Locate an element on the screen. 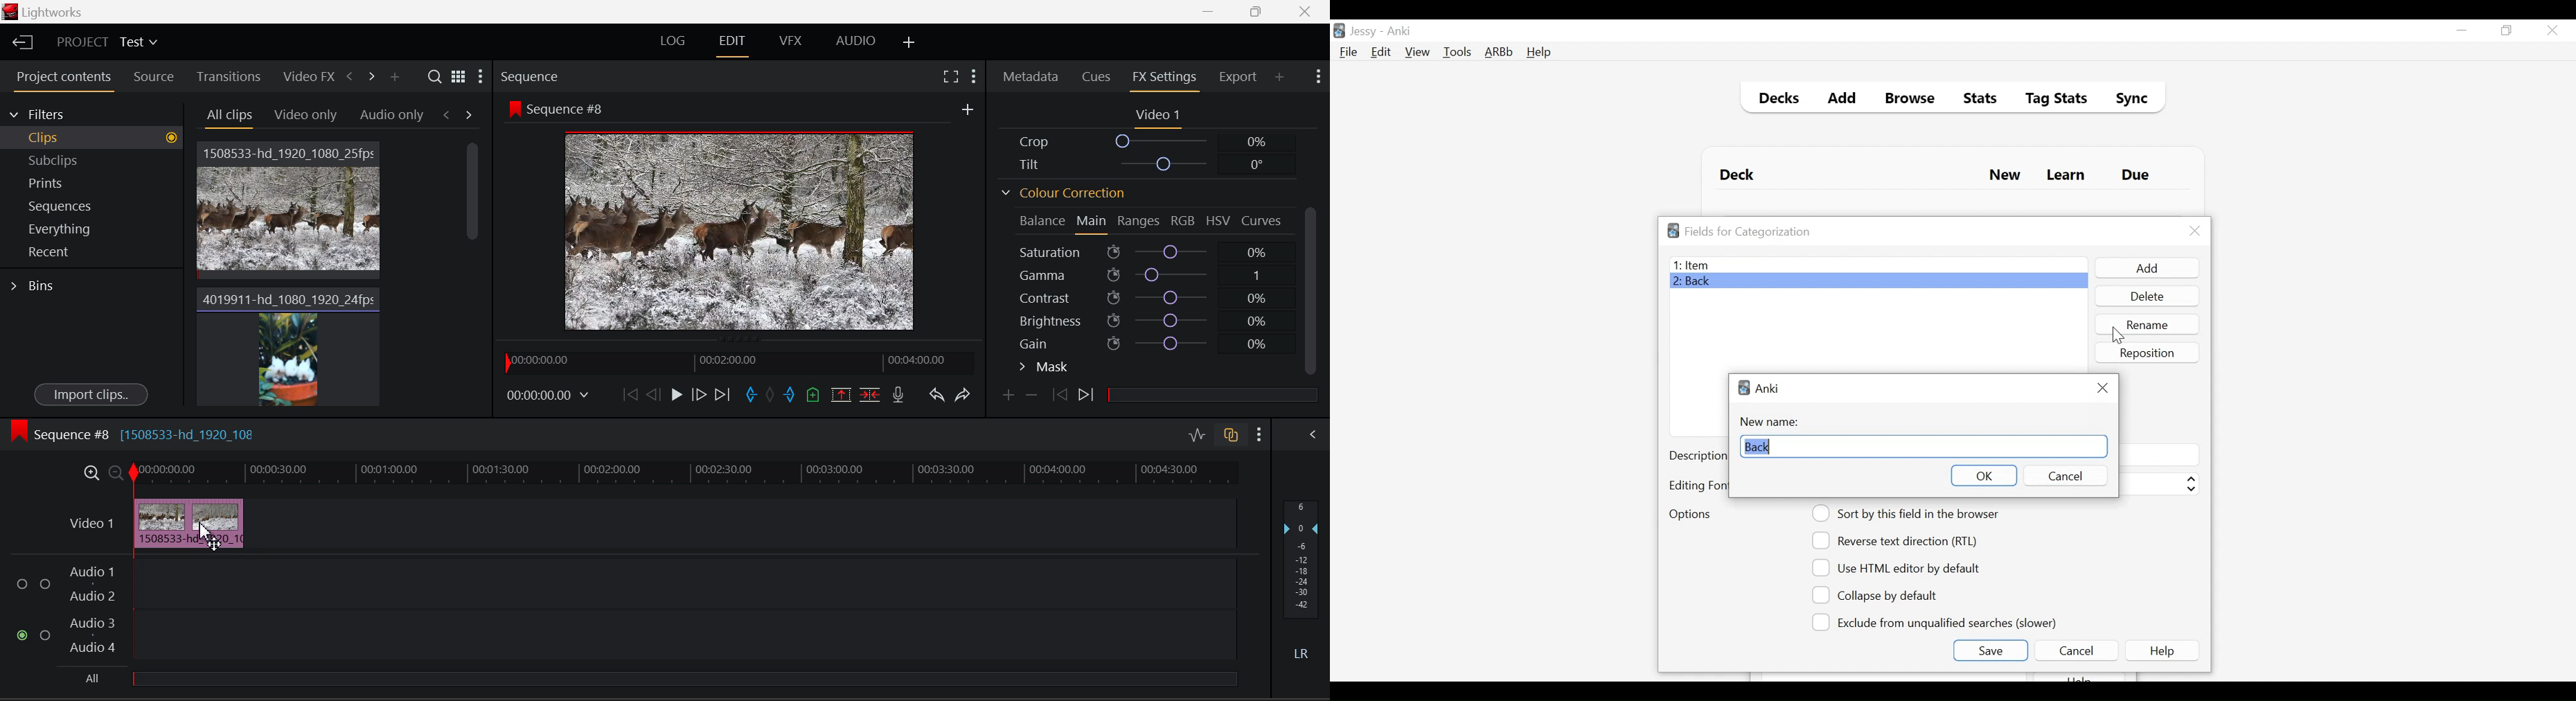 Image resolution: width=2576 pixels, height=728 pixels. Left Round Sound Button is located at coordinates (1299, 653).